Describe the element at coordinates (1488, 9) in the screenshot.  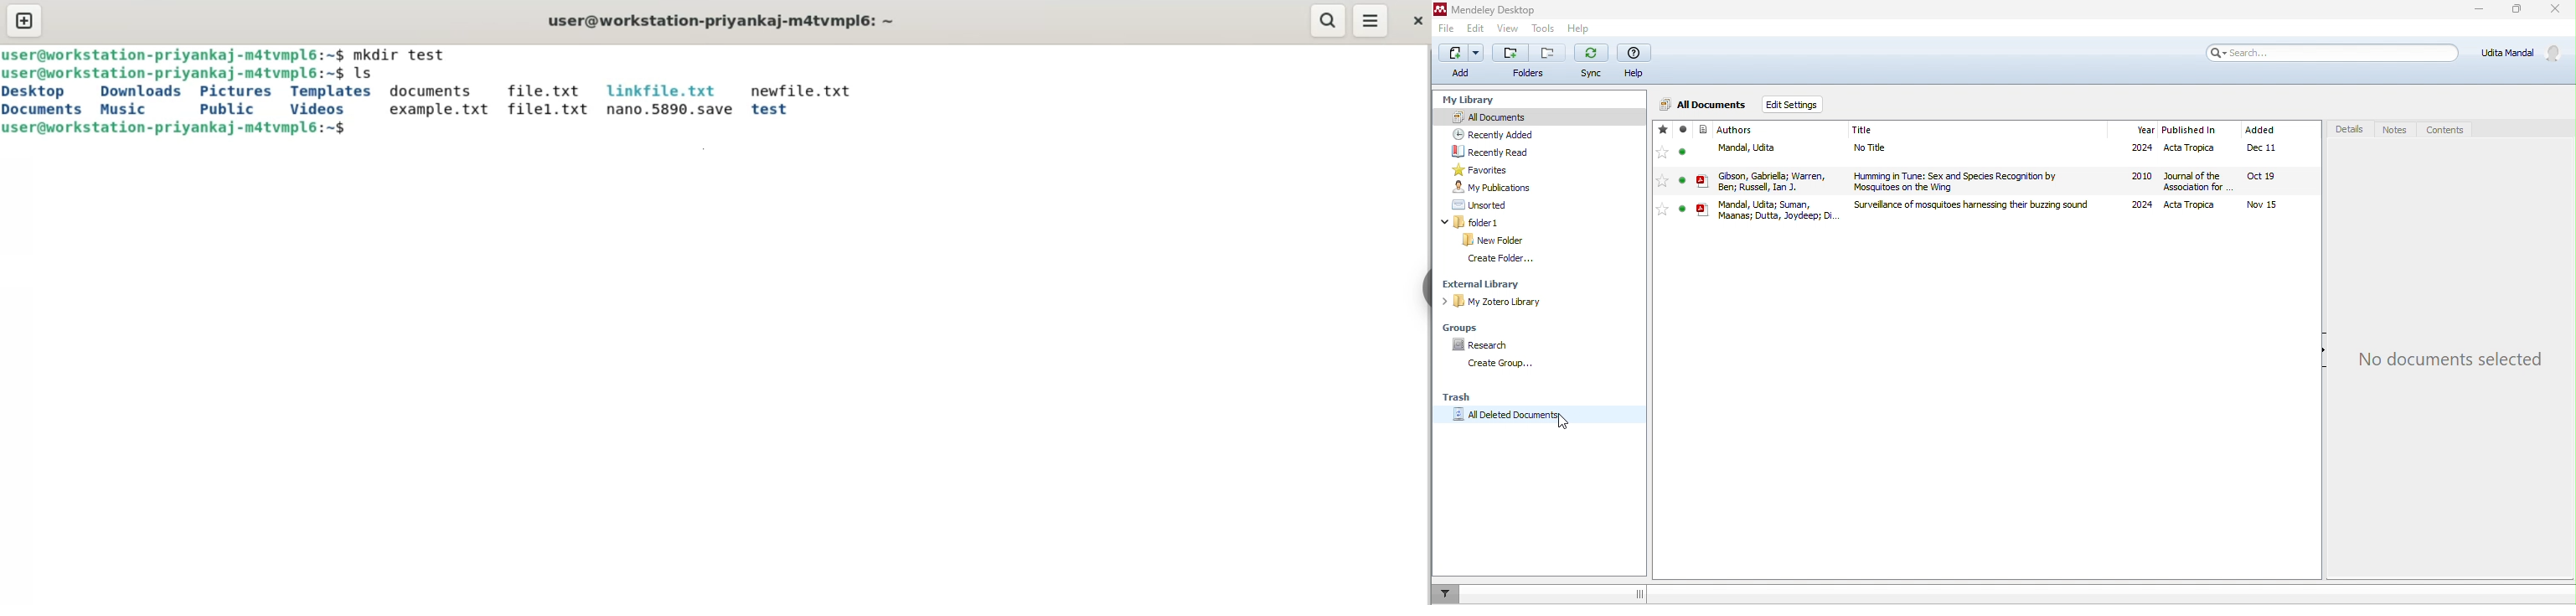
I see `Mendeley Desktop` at that location.